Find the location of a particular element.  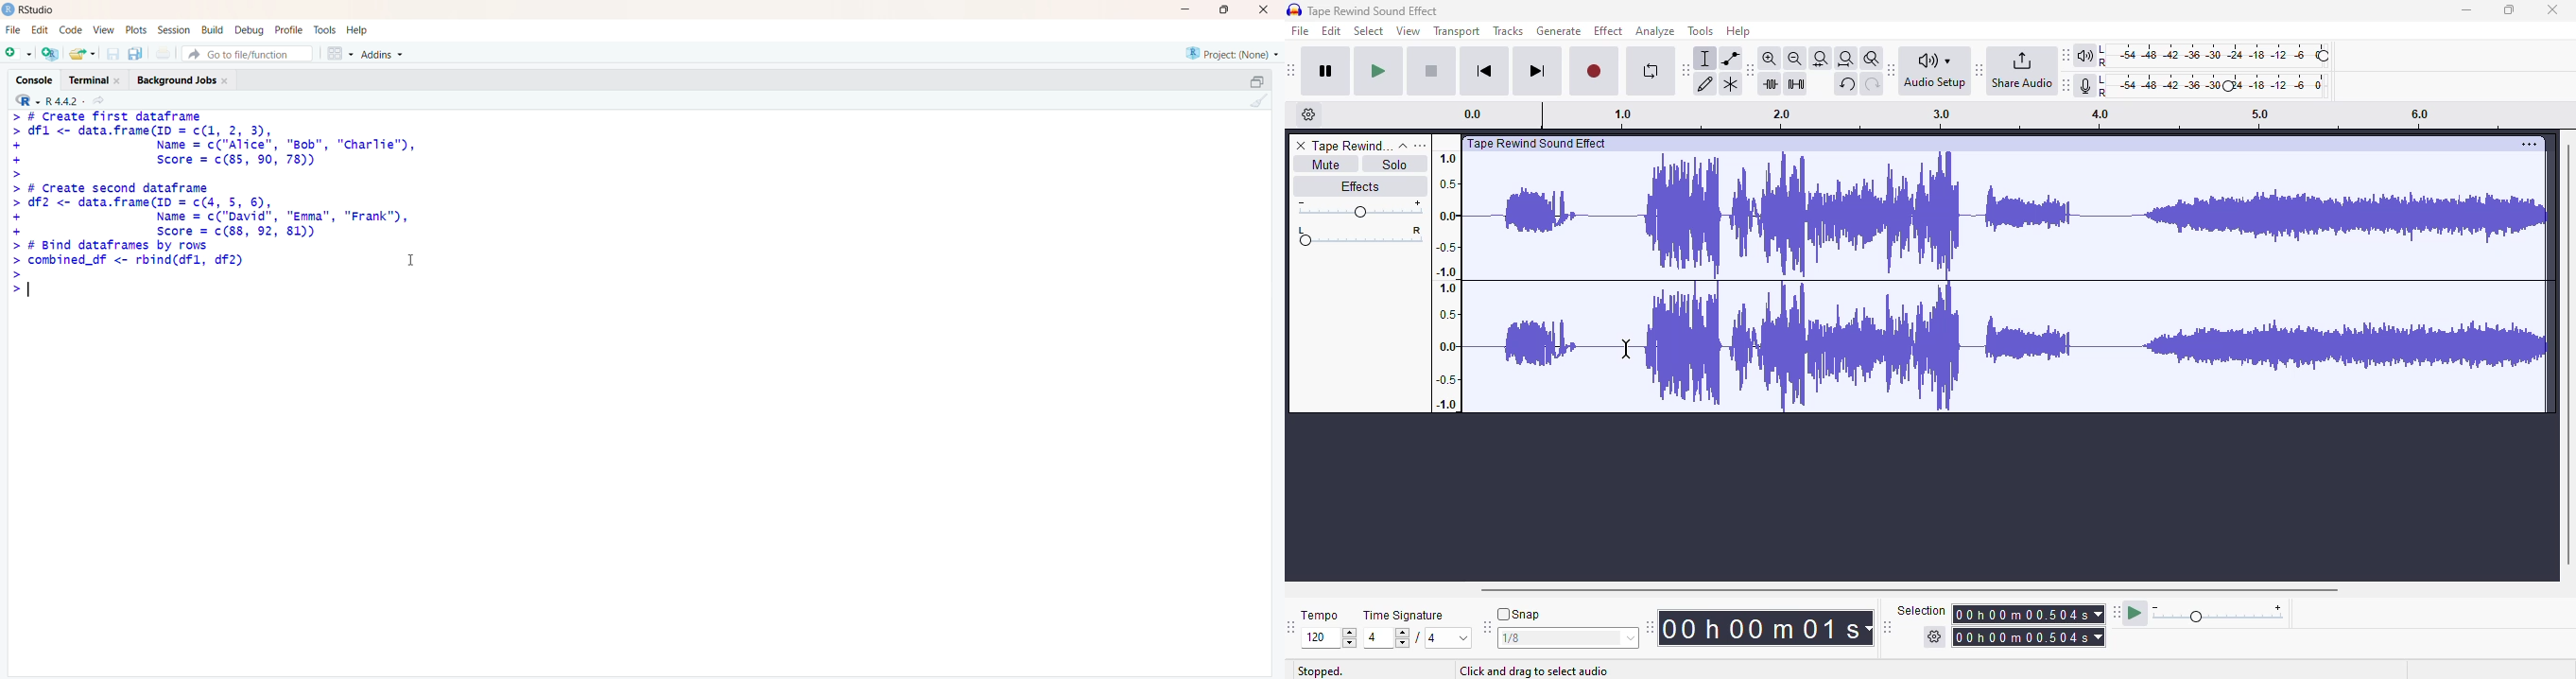

save current document is located at coordinates (113, 54).